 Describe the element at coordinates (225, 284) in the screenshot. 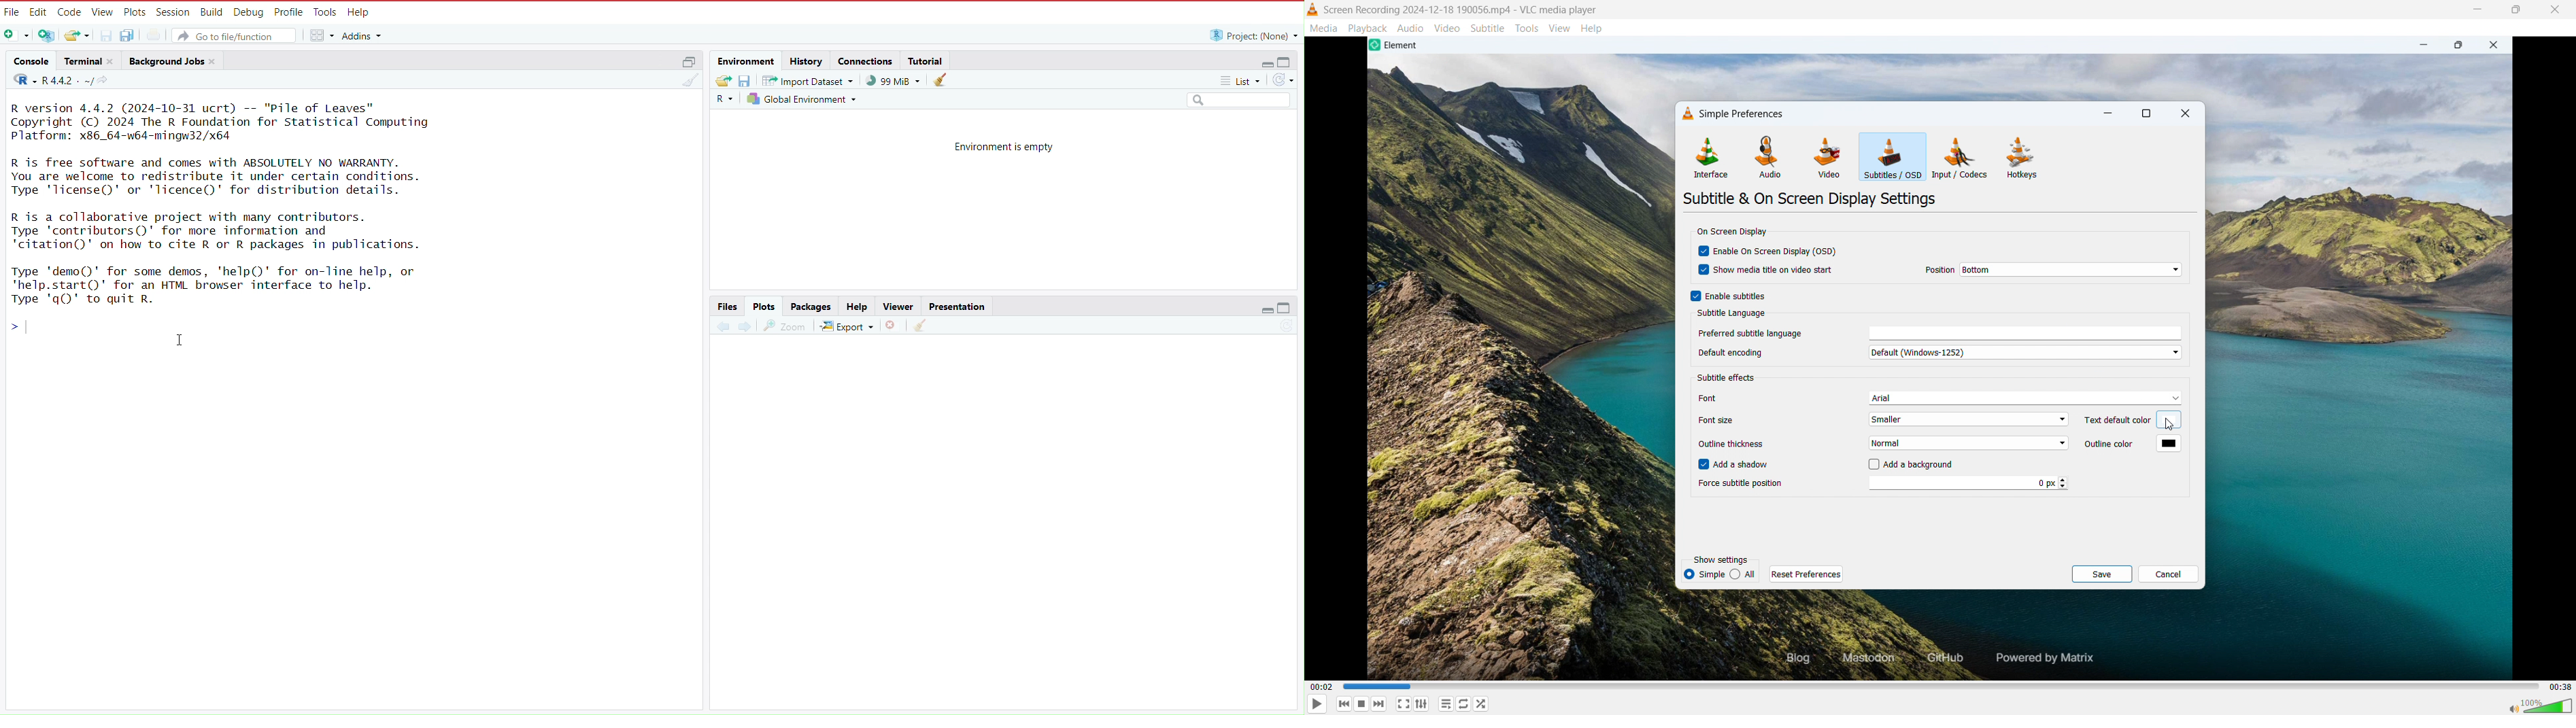

I see `Type 'demo()' for some demos, 'help()' for on-line help, or
'help.start()' for an HTML browser interface to help.
Type 'q()' to quit R.` at that location.